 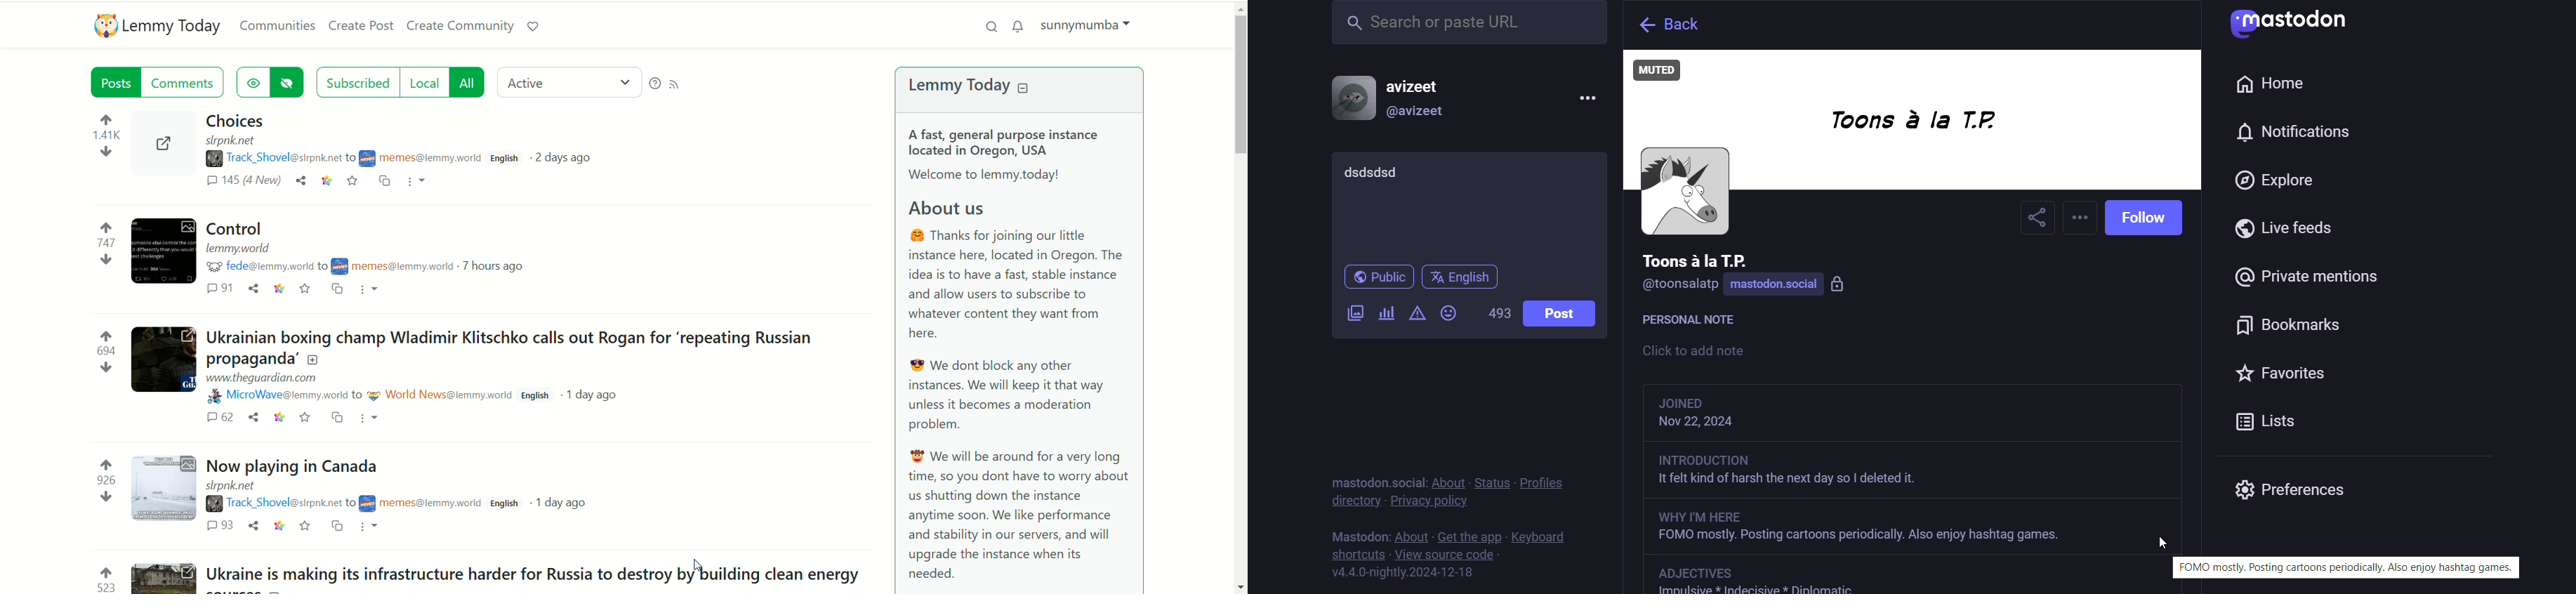 What do you see at coordinates (1909, 528) in the screenshot?
I see `` at bounding box center [1909, 528].